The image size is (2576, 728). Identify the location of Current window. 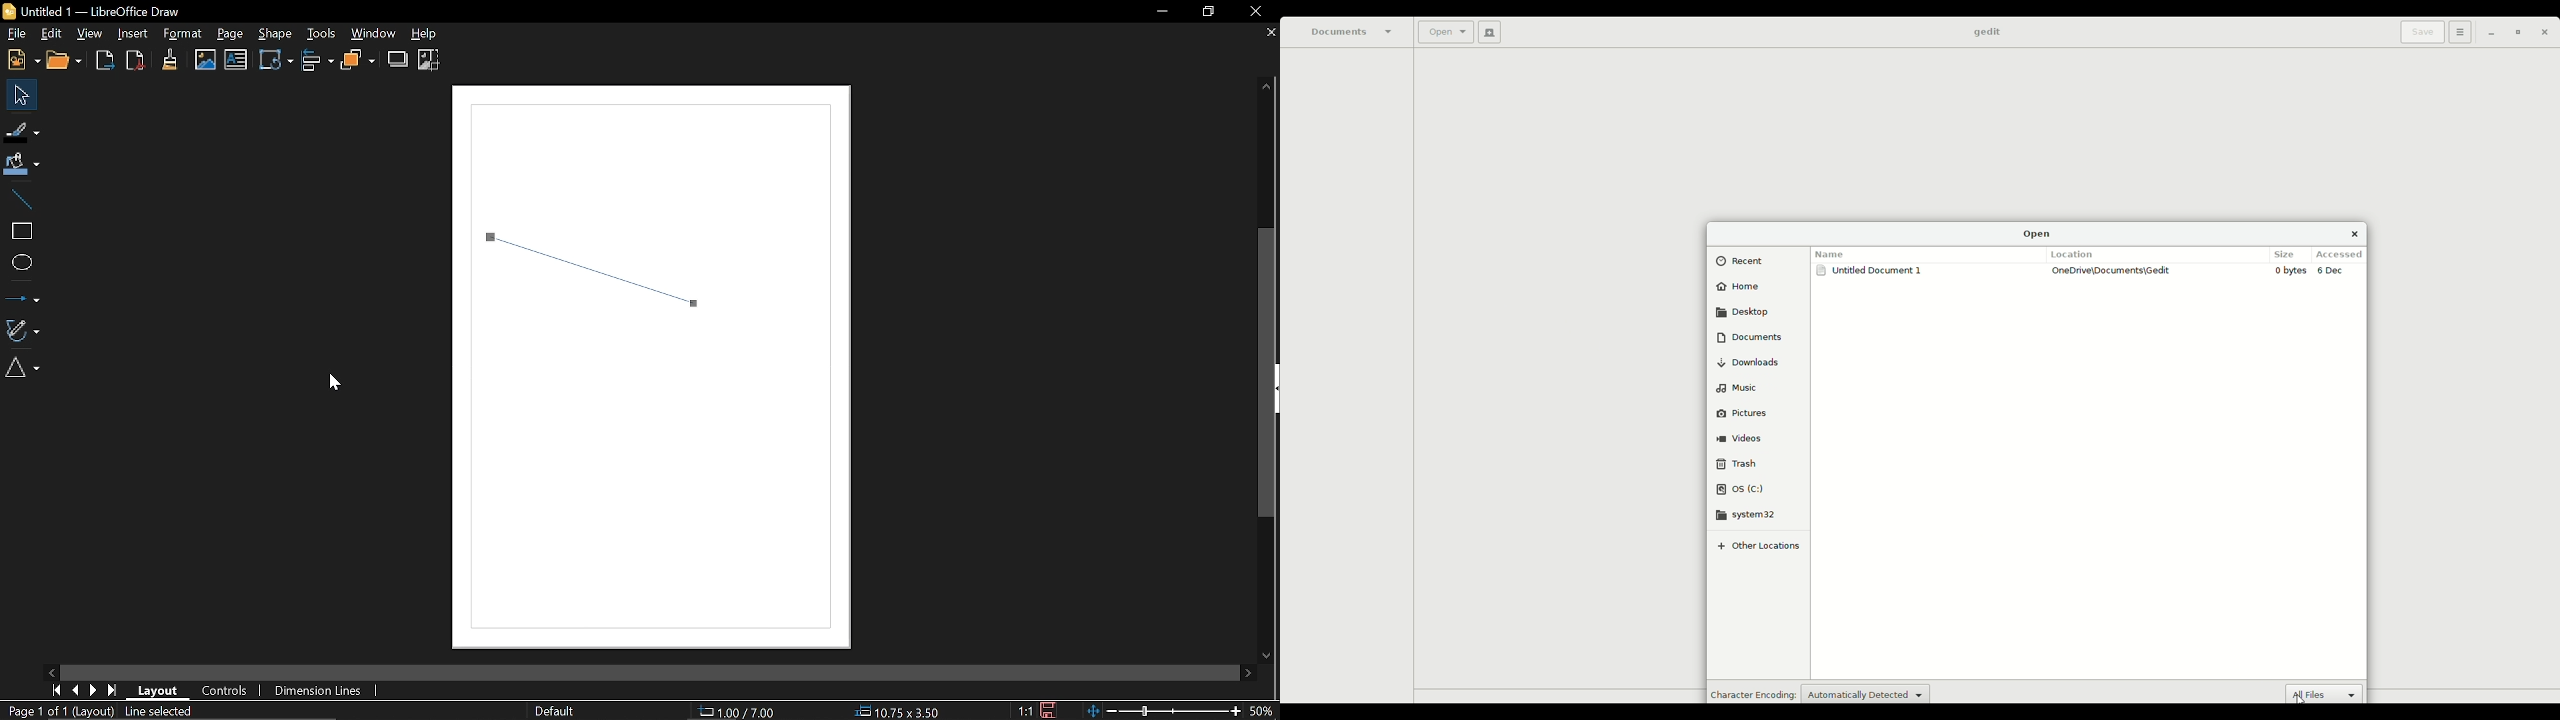
(102, 11).